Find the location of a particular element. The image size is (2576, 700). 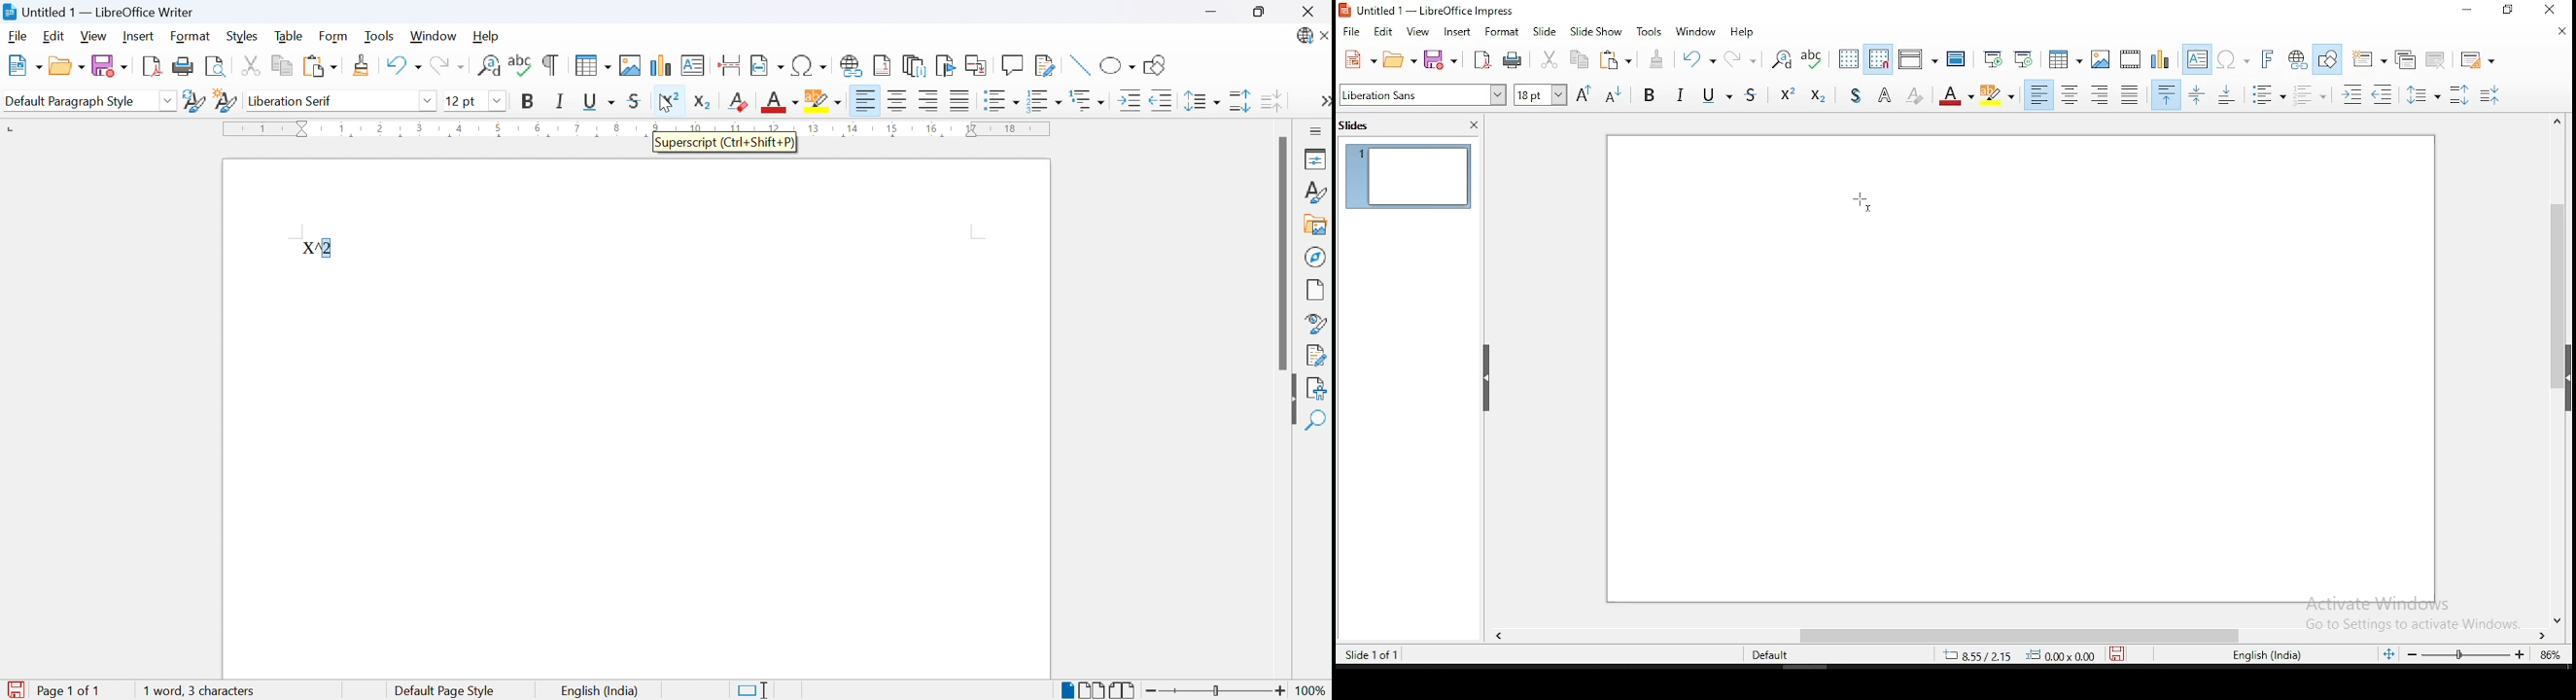

Select outline format is located at coordinates (1087, 99).